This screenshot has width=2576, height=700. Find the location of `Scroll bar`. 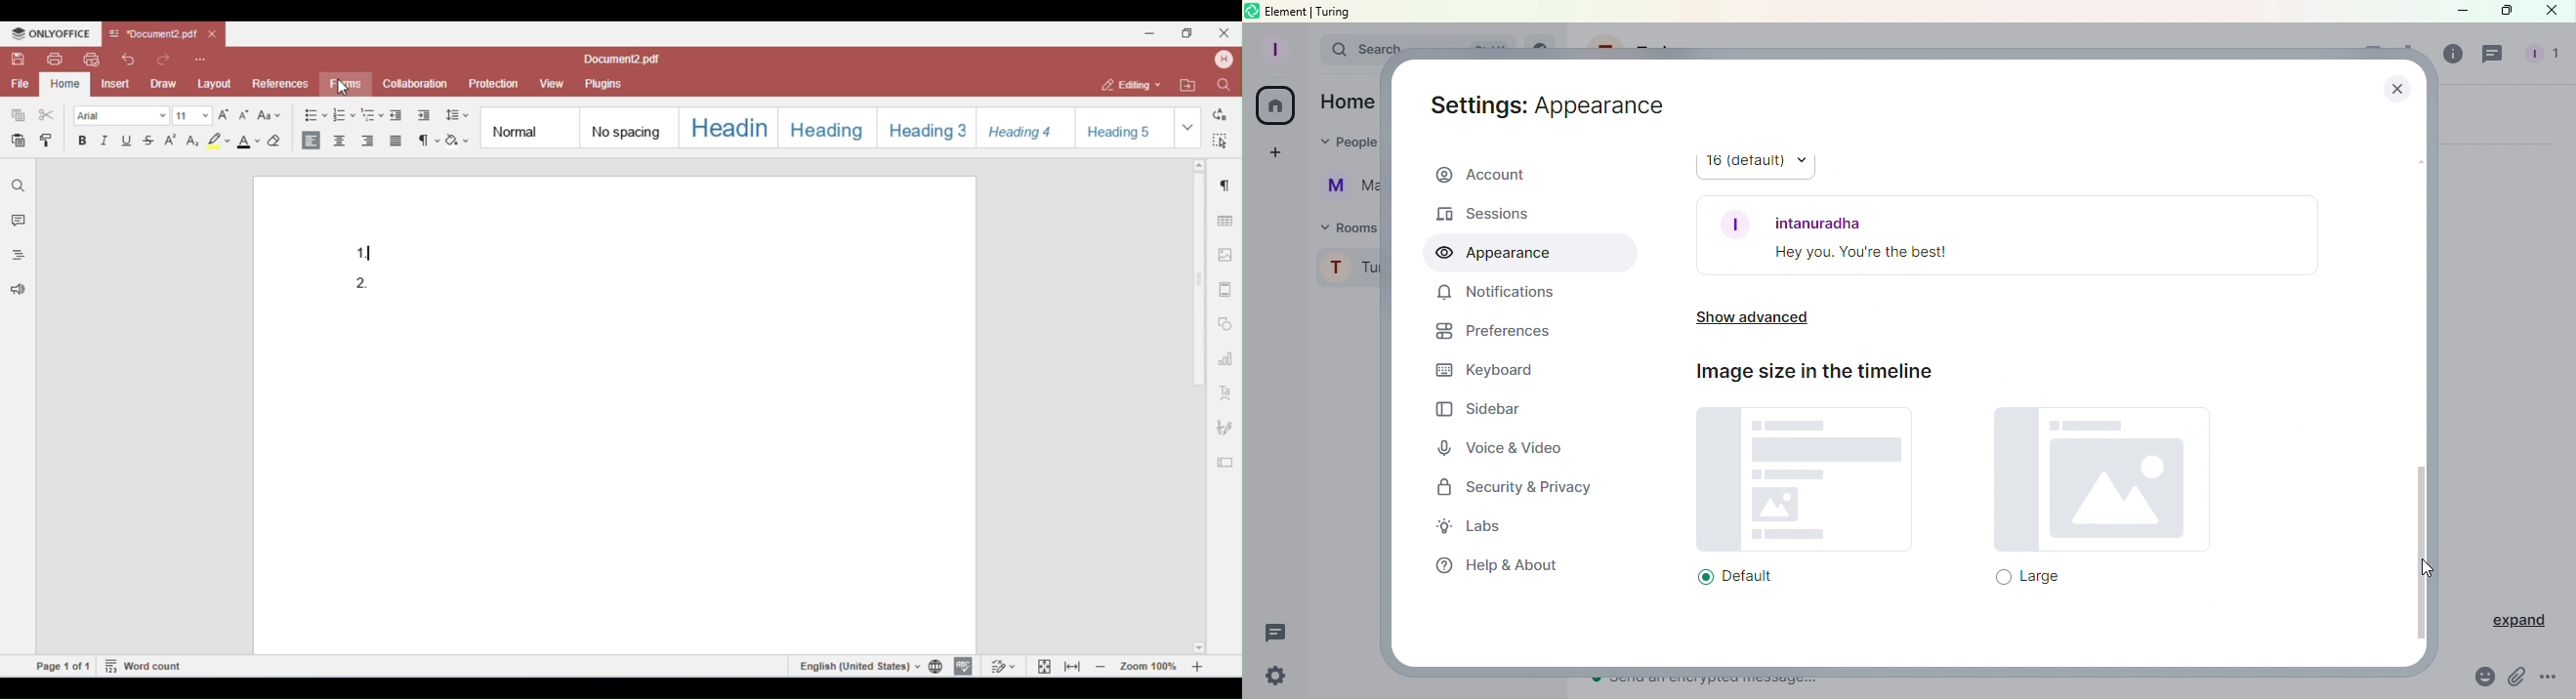

Scroll bar is located at coordinates (2423, 380).